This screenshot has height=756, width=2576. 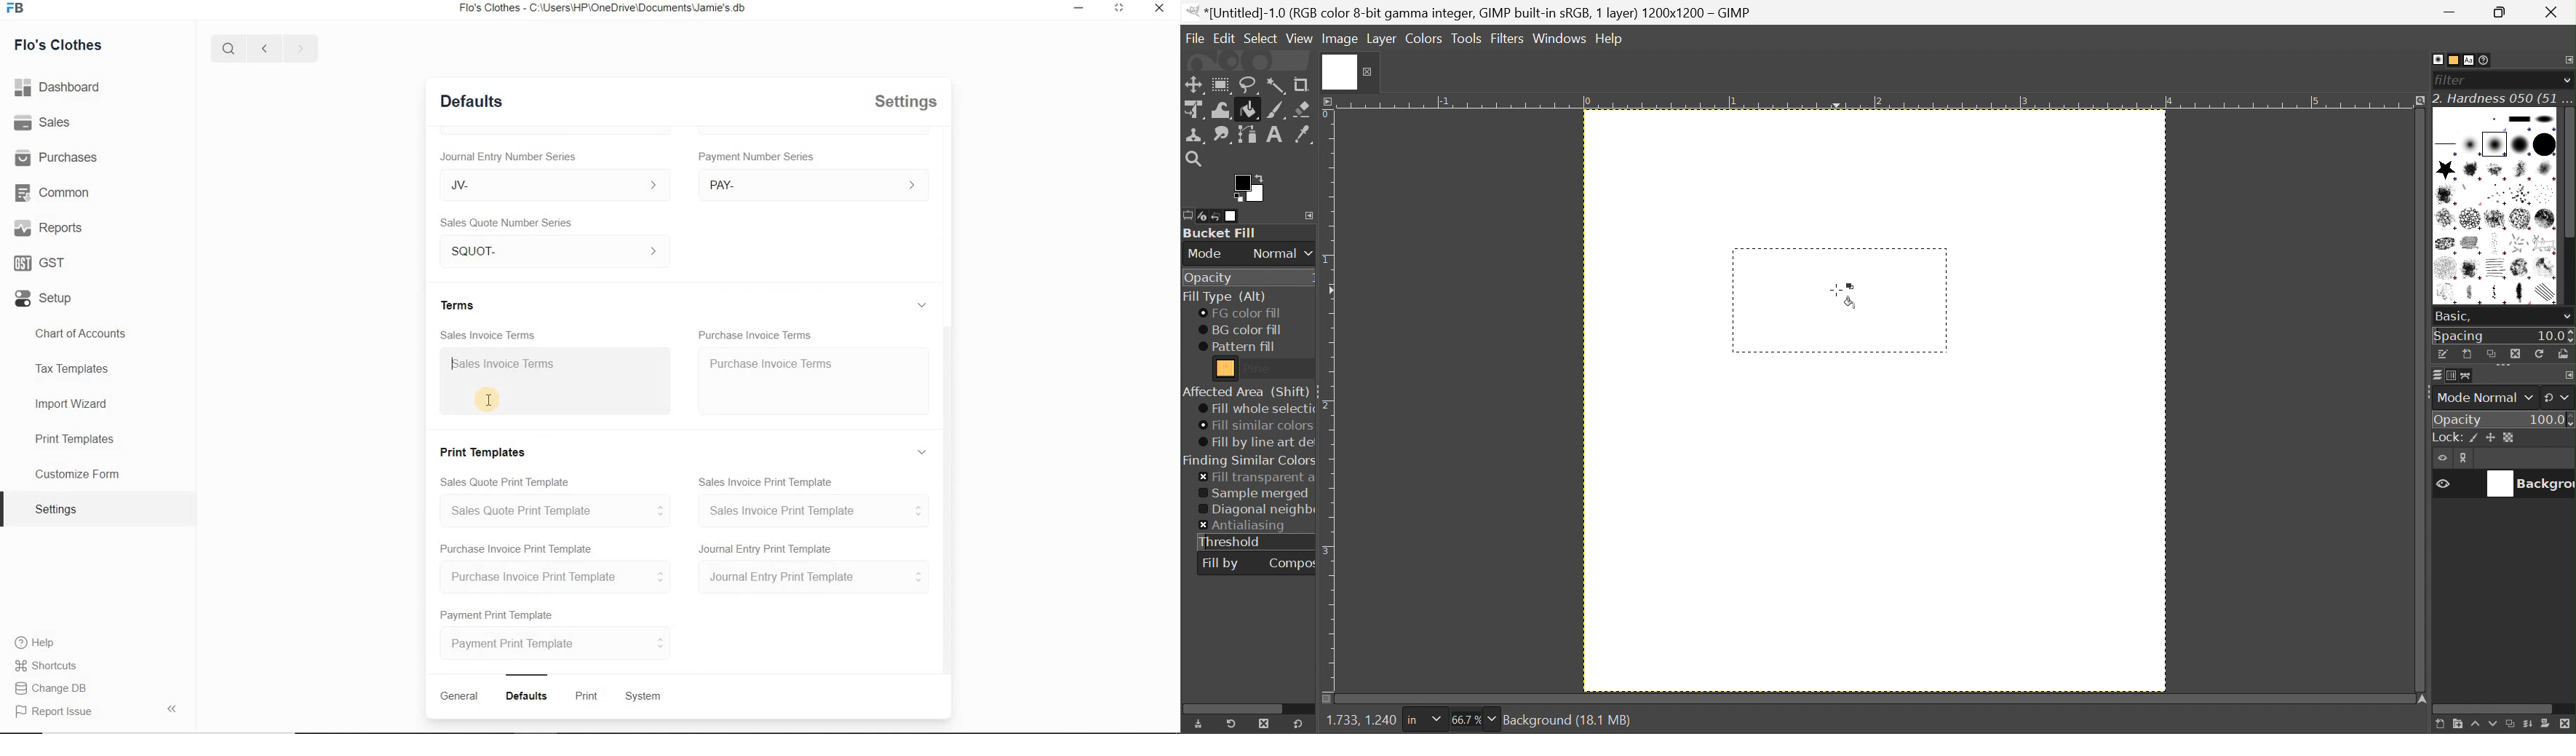 What do you see at coordinates (1231, 724) in the screenshot?
I see `Restore Tool Preset` at bounding box center [1231, 724].